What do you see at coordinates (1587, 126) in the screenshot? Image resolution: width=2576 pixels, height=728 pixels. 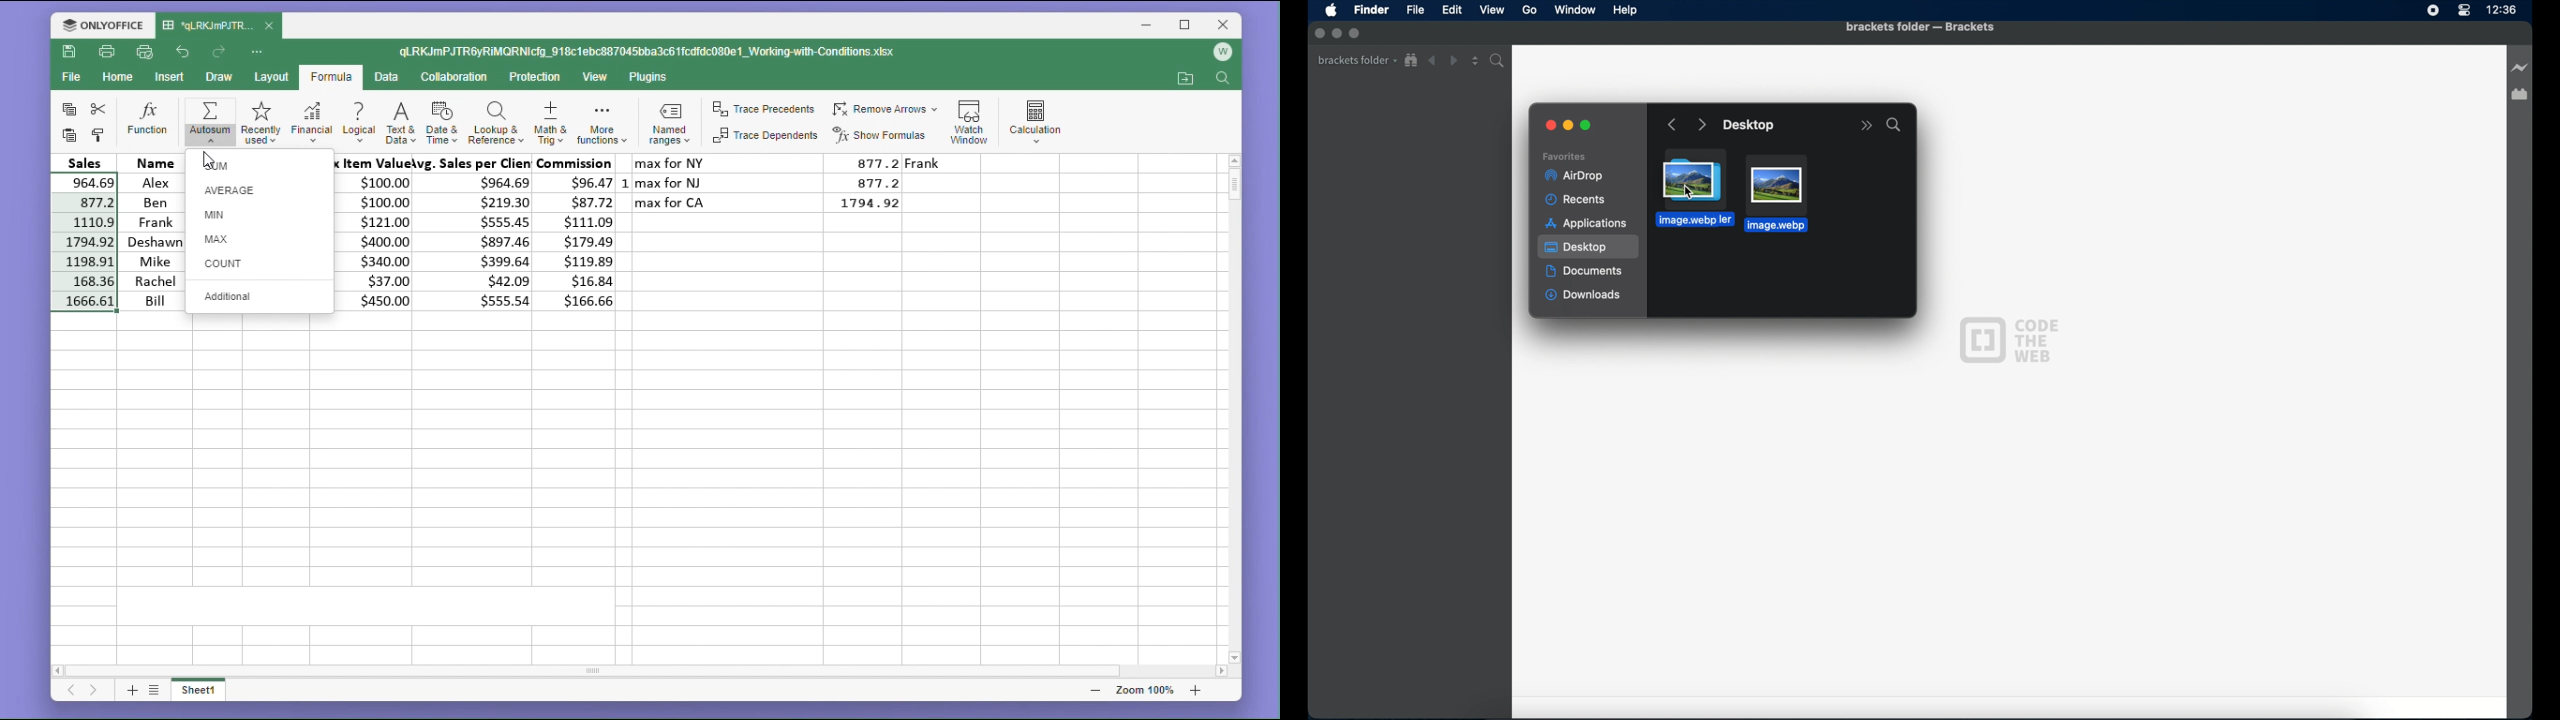 I see `maximize` at bounding box center [1587, 126].